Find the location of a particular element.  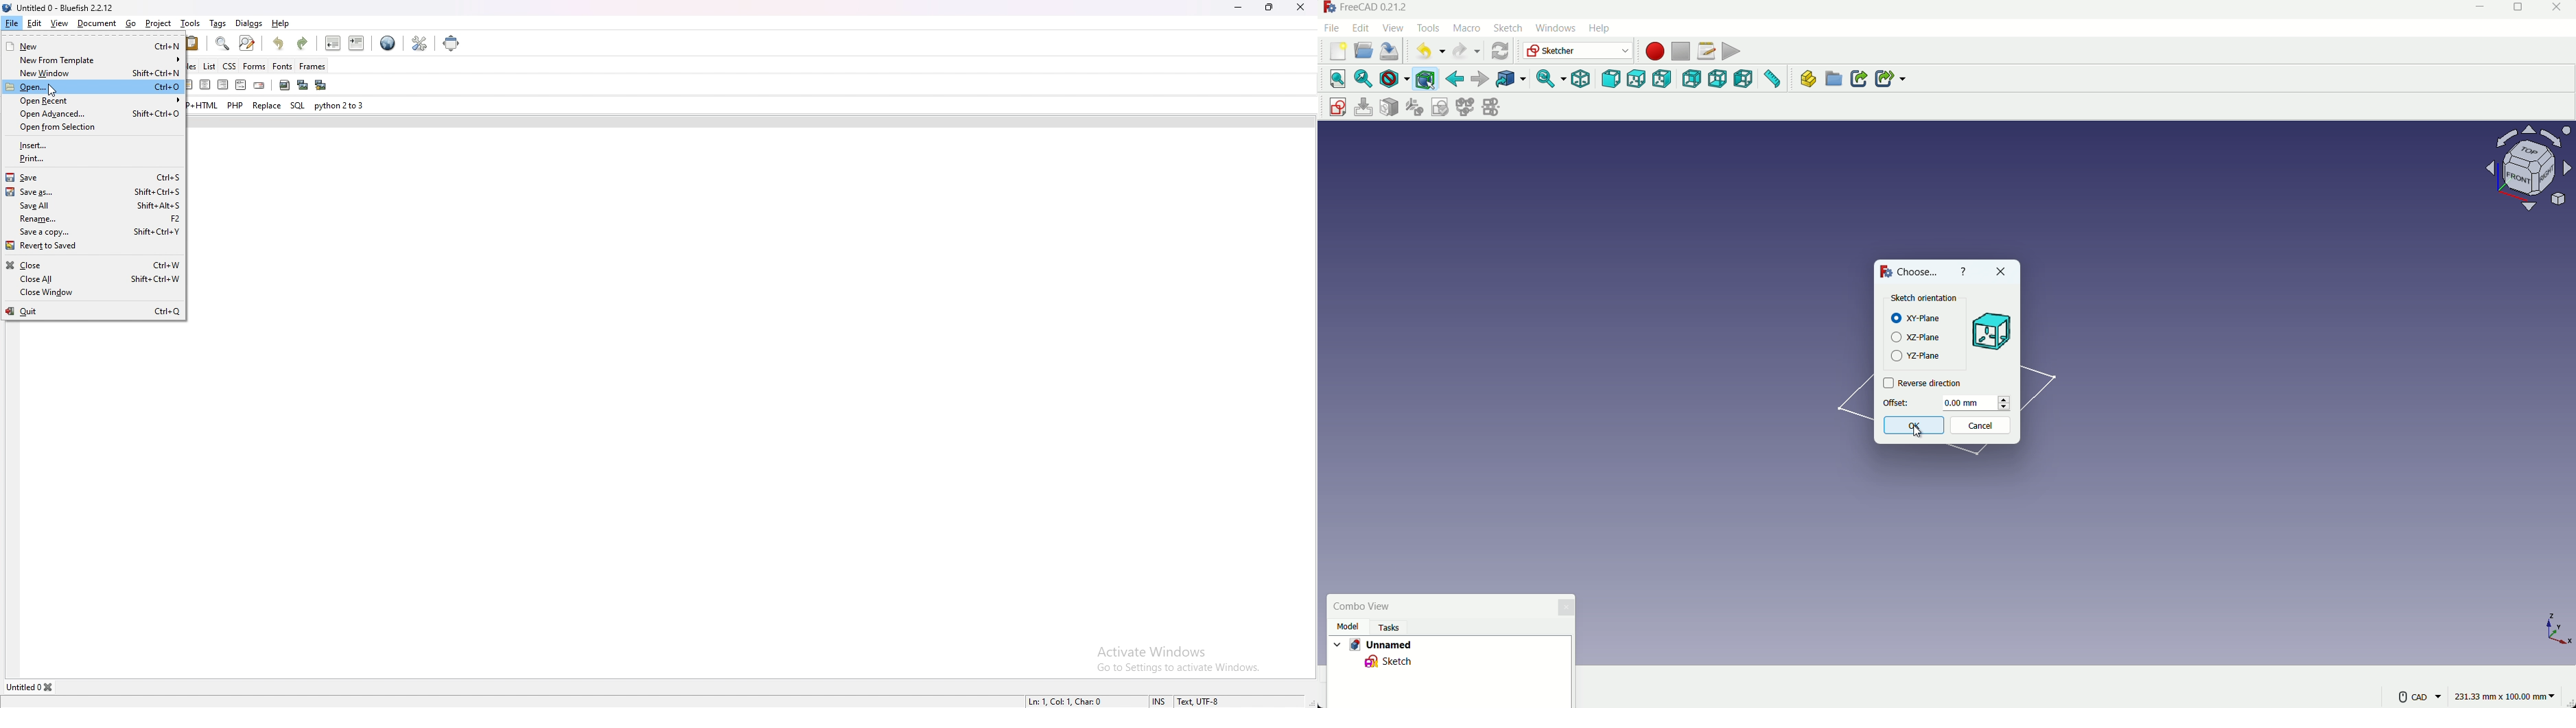

advanced find and replace is located at coordinates (248, 43).